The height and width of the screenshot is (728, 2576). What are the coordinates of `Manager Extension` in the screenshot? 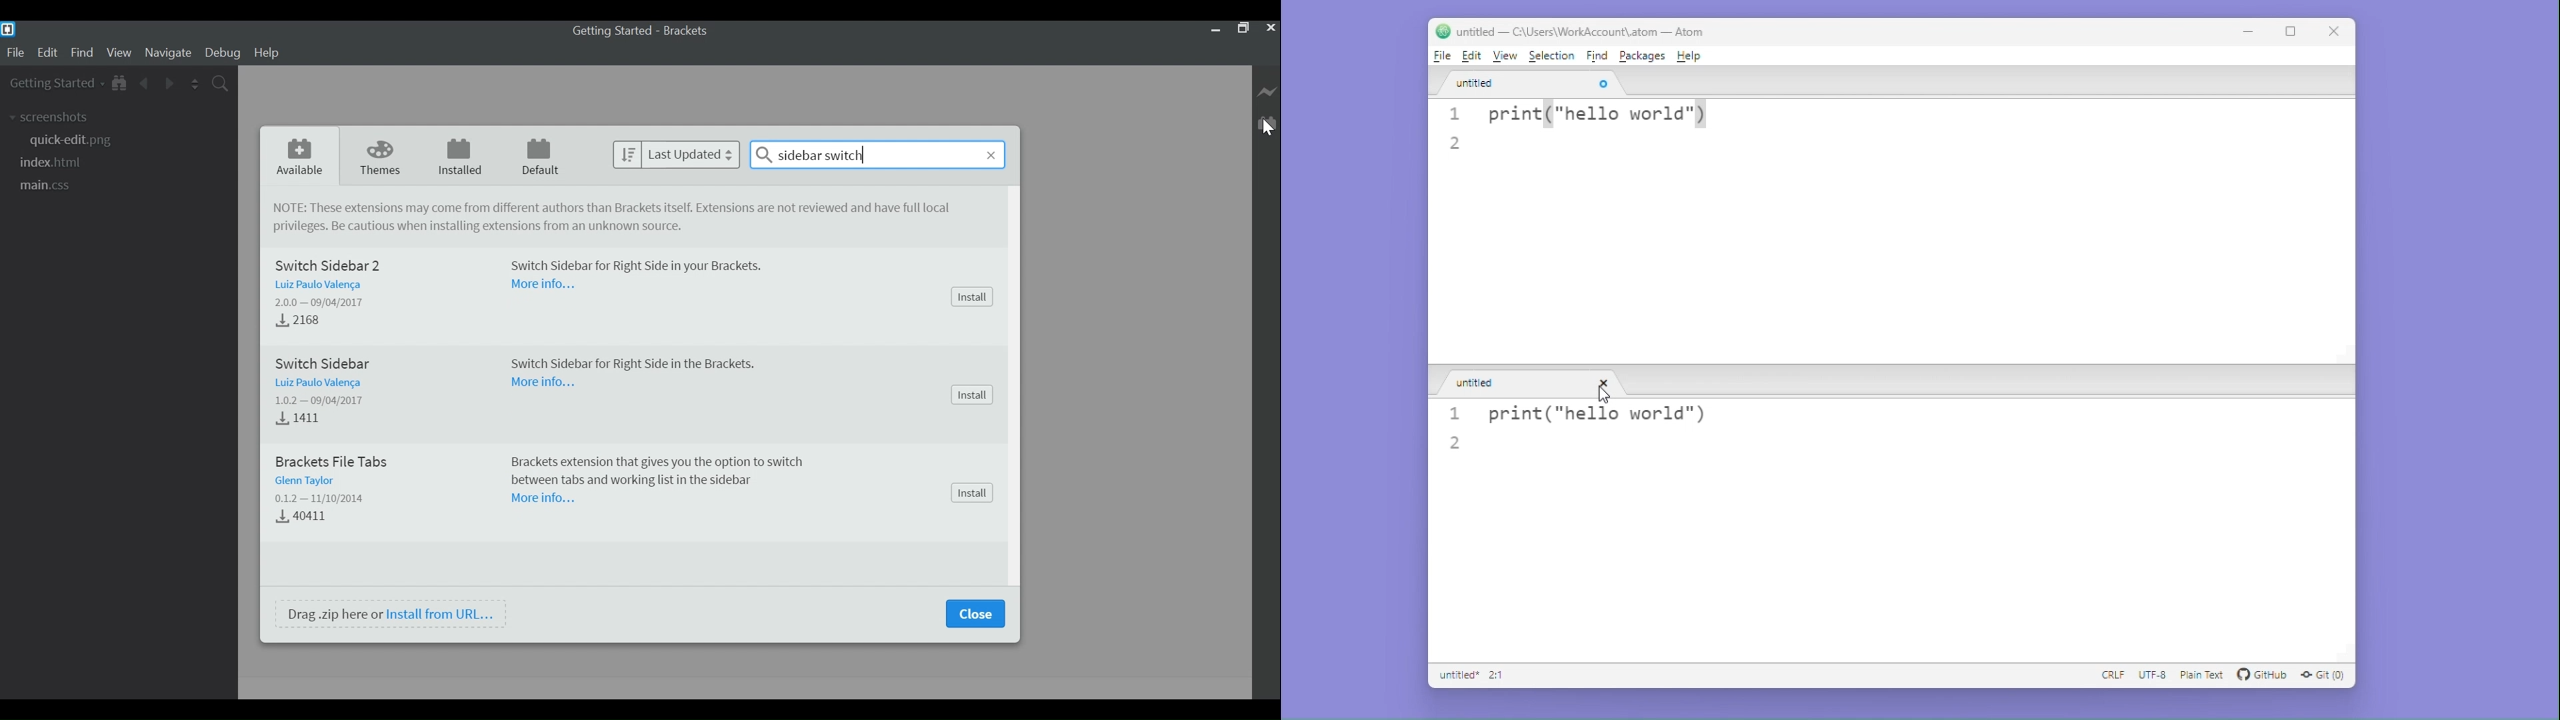 It's located at (1265, 123).